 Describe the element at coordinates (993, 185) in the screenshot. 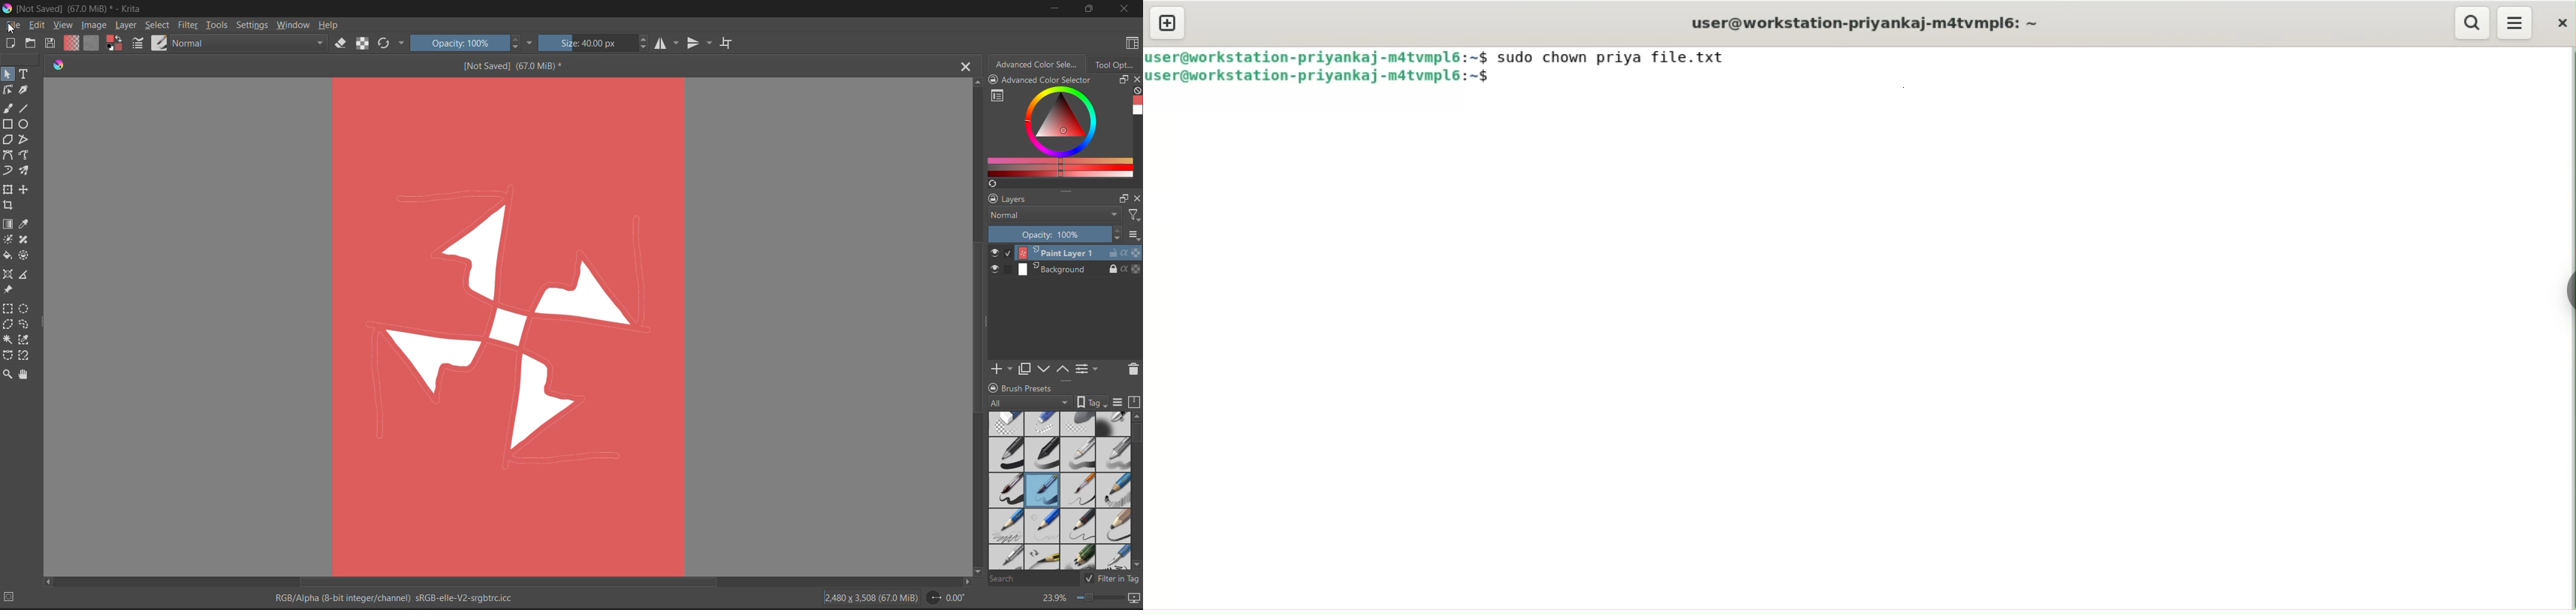

I see `create a list of colors` at that location.